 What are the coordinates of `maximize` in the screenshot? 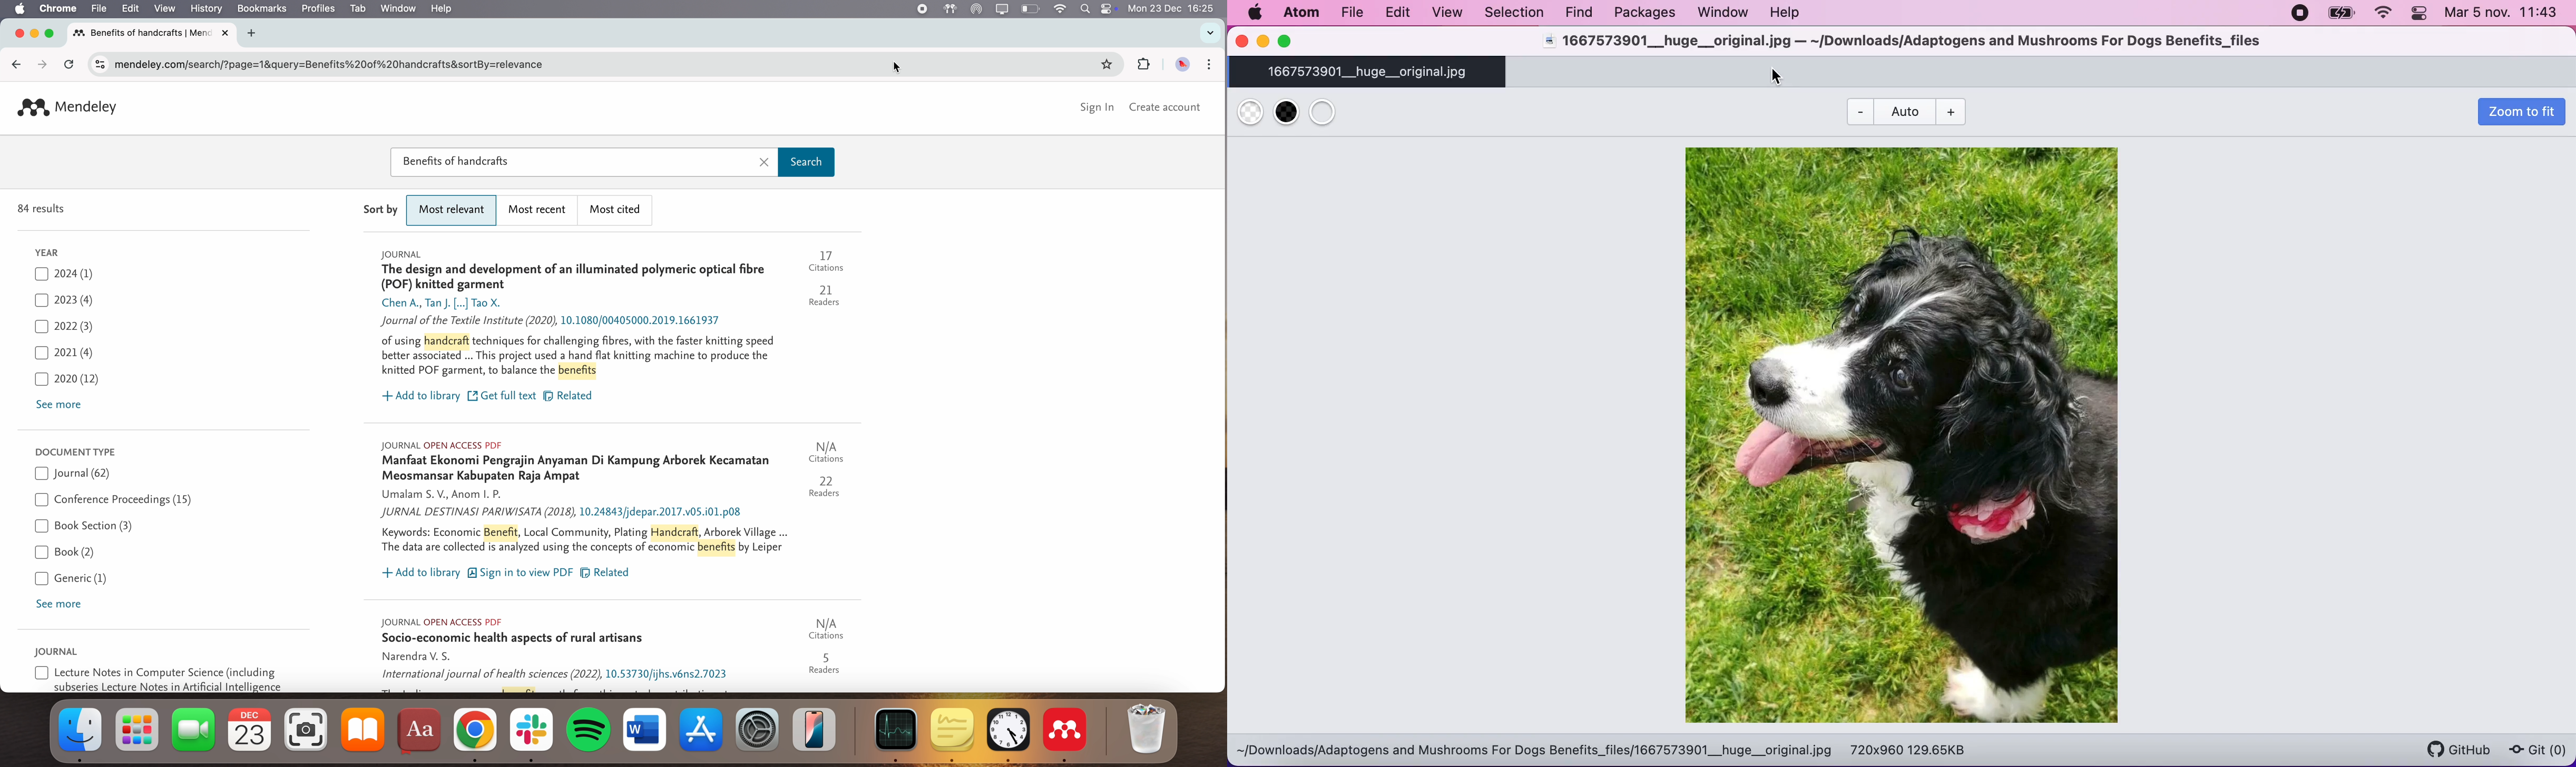 It's located at (1295, 42).